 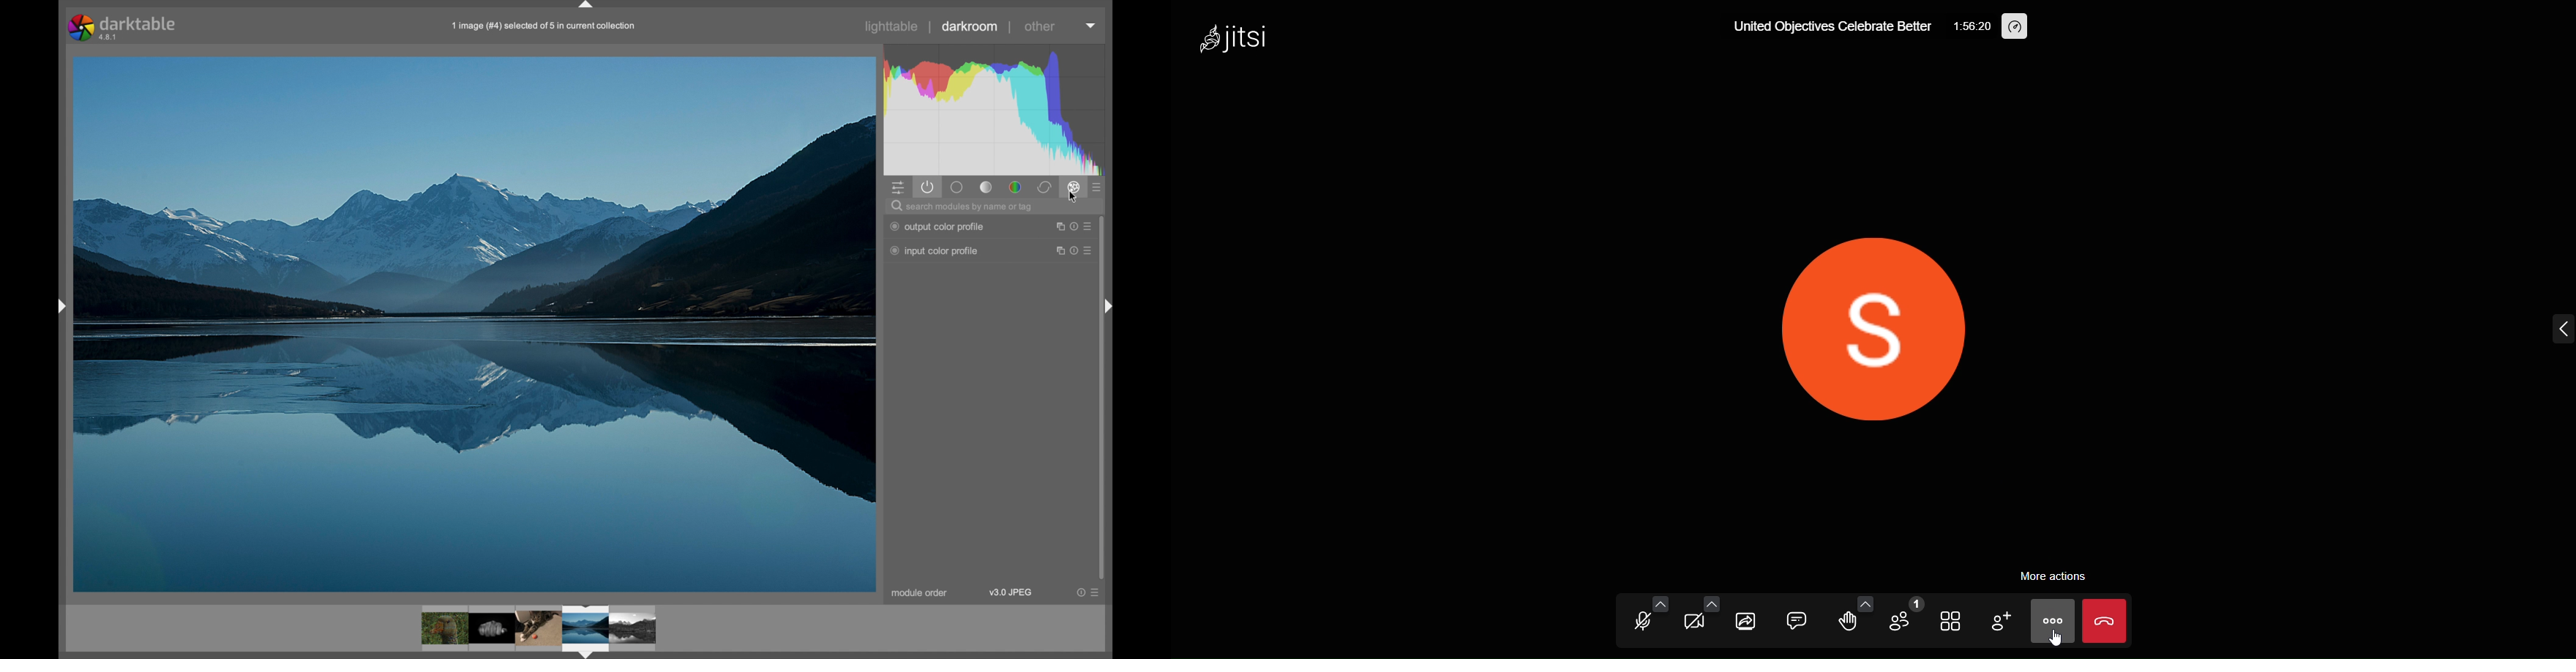 I want to click on expand, so click(x=2554, y=330).